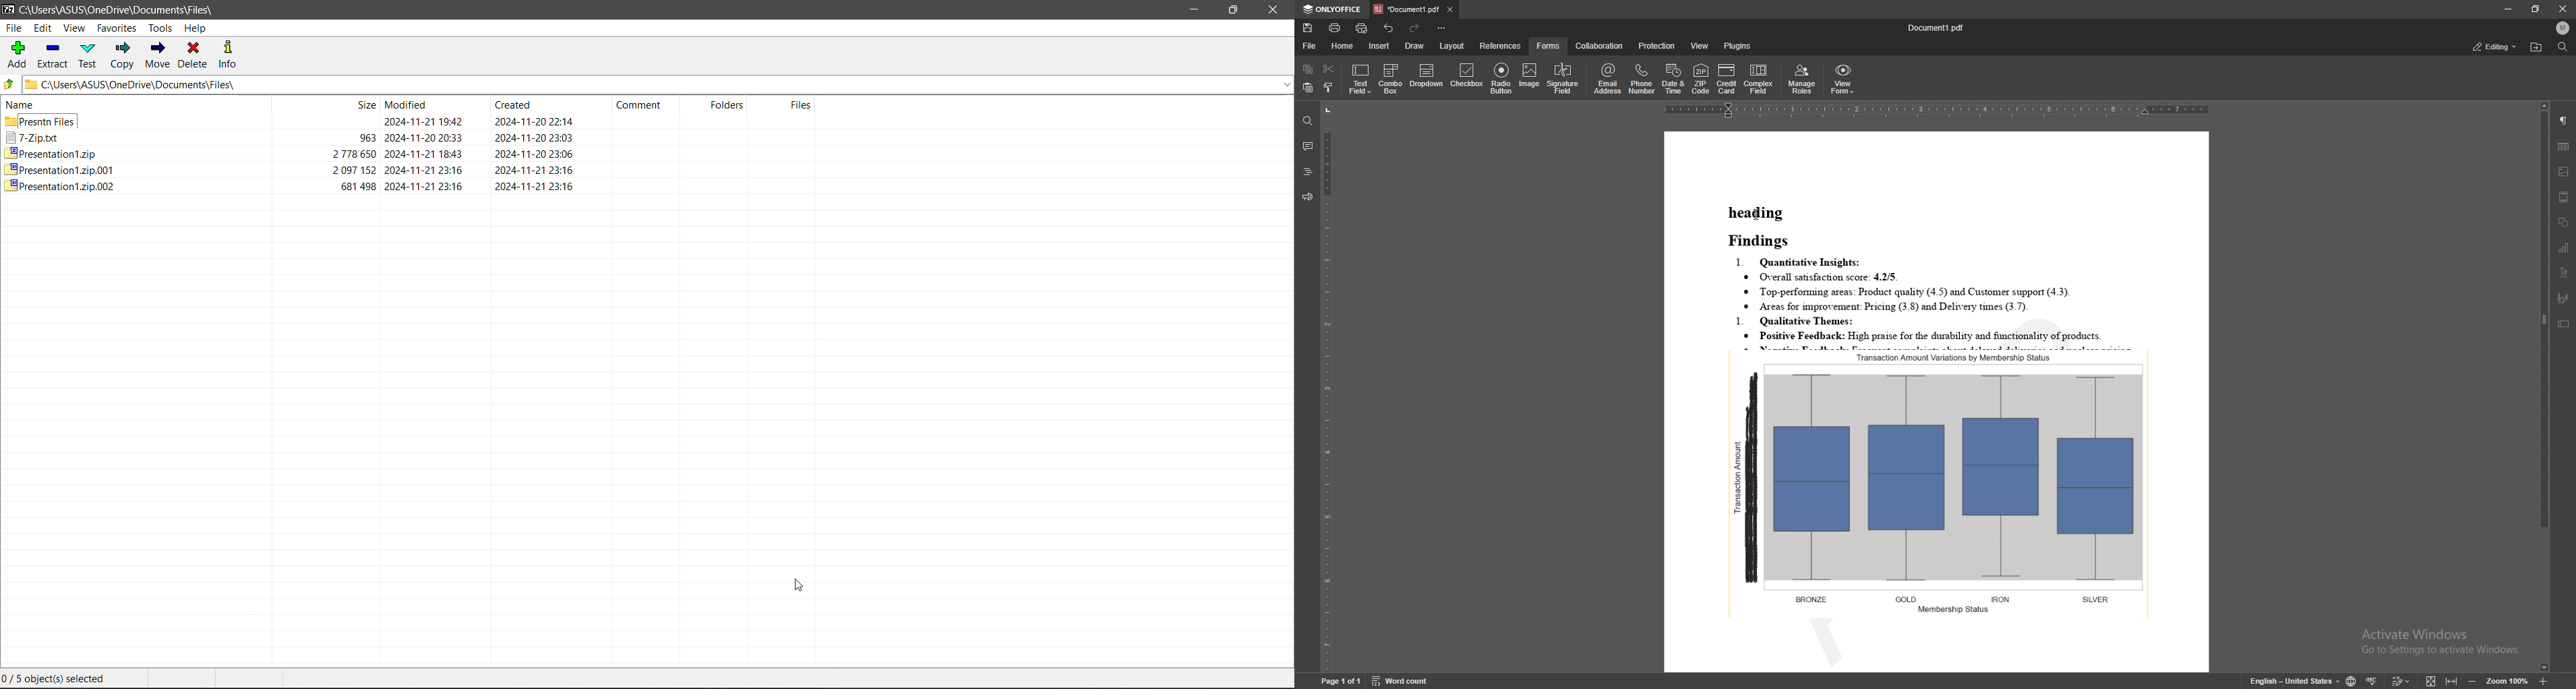 The height and width of the screenshot is (700, 2576). I want to click on view form, so click(1843, 79).